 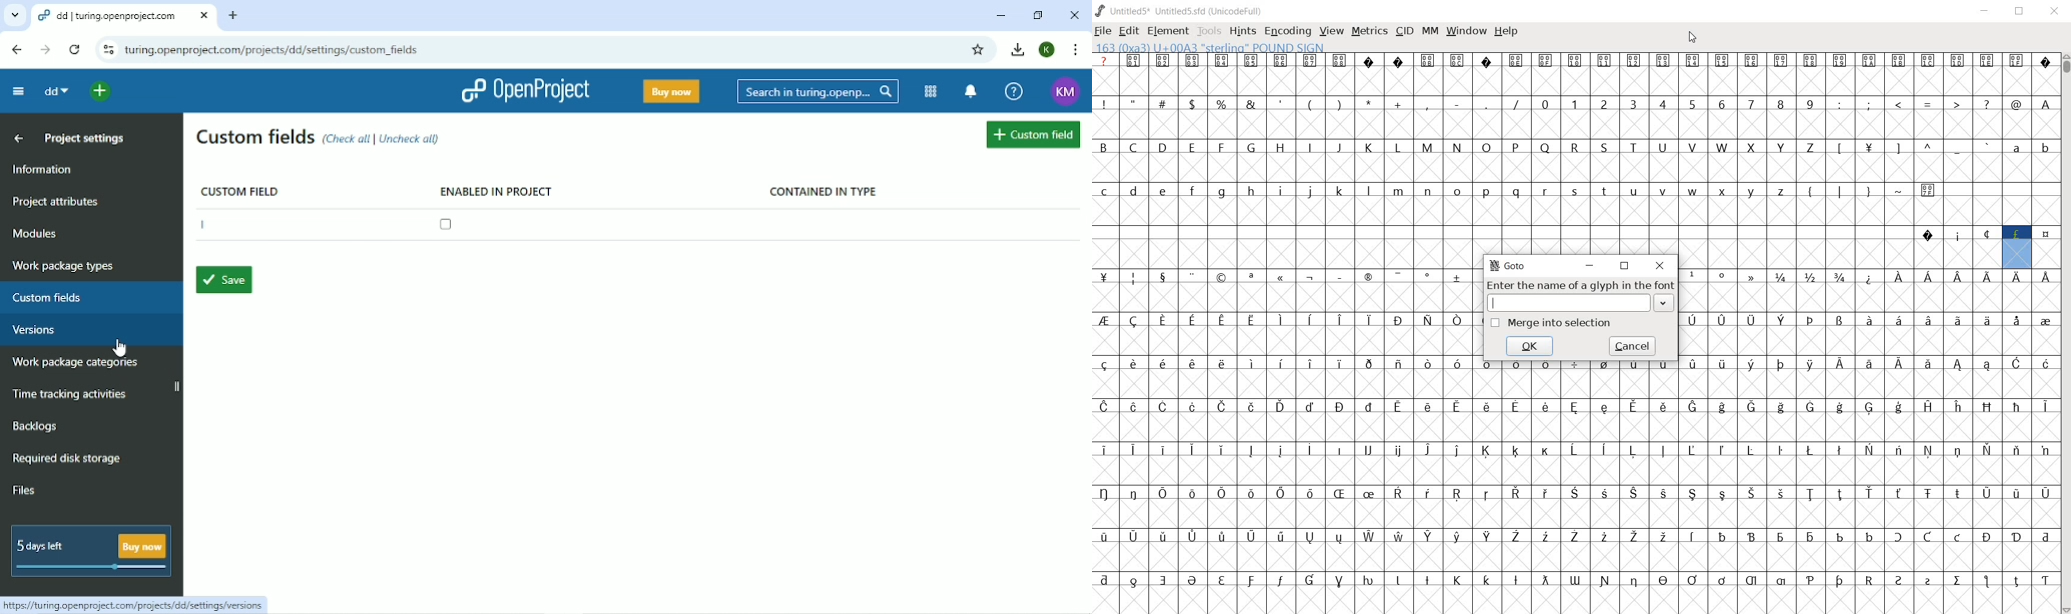 What do you see at coordinates (1039, 15) in the screenshot?
I see `Restore down` at bounding box center [1039, 15].